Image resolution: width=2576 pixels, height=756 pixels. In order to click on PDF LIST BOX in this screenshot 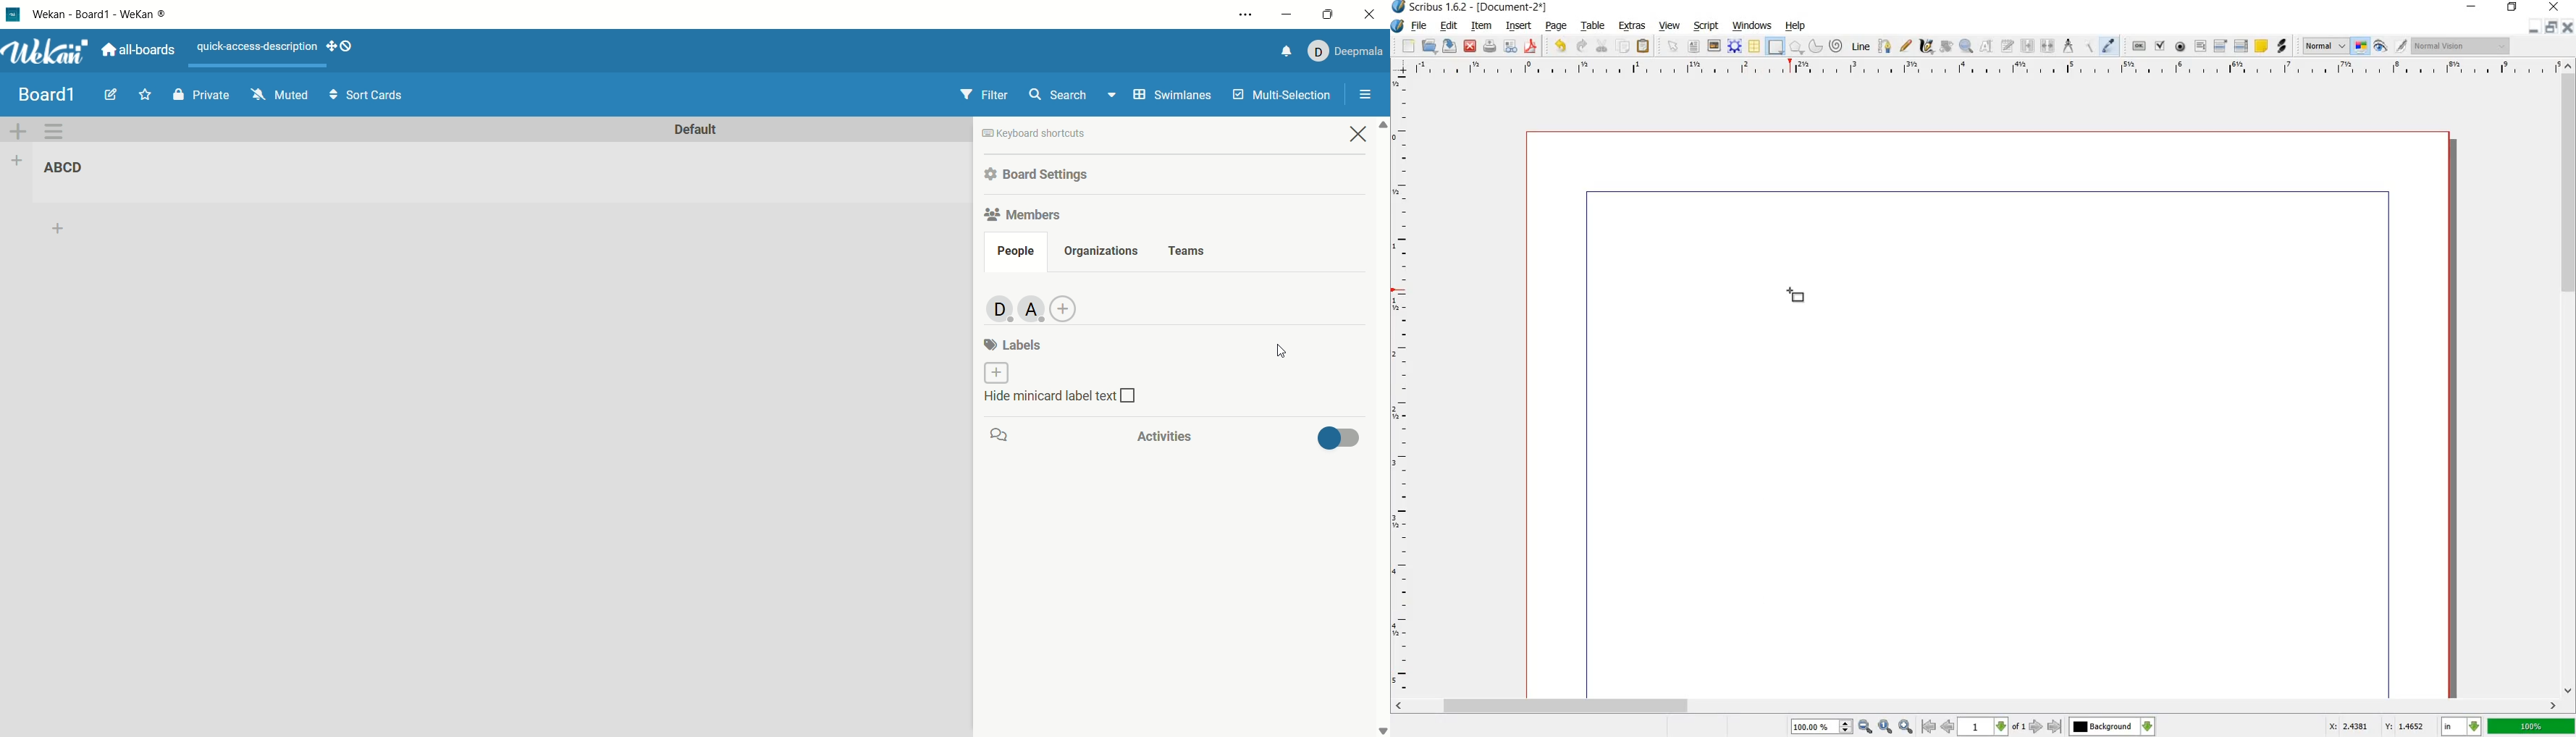, I will do `click(2240, 46)`.